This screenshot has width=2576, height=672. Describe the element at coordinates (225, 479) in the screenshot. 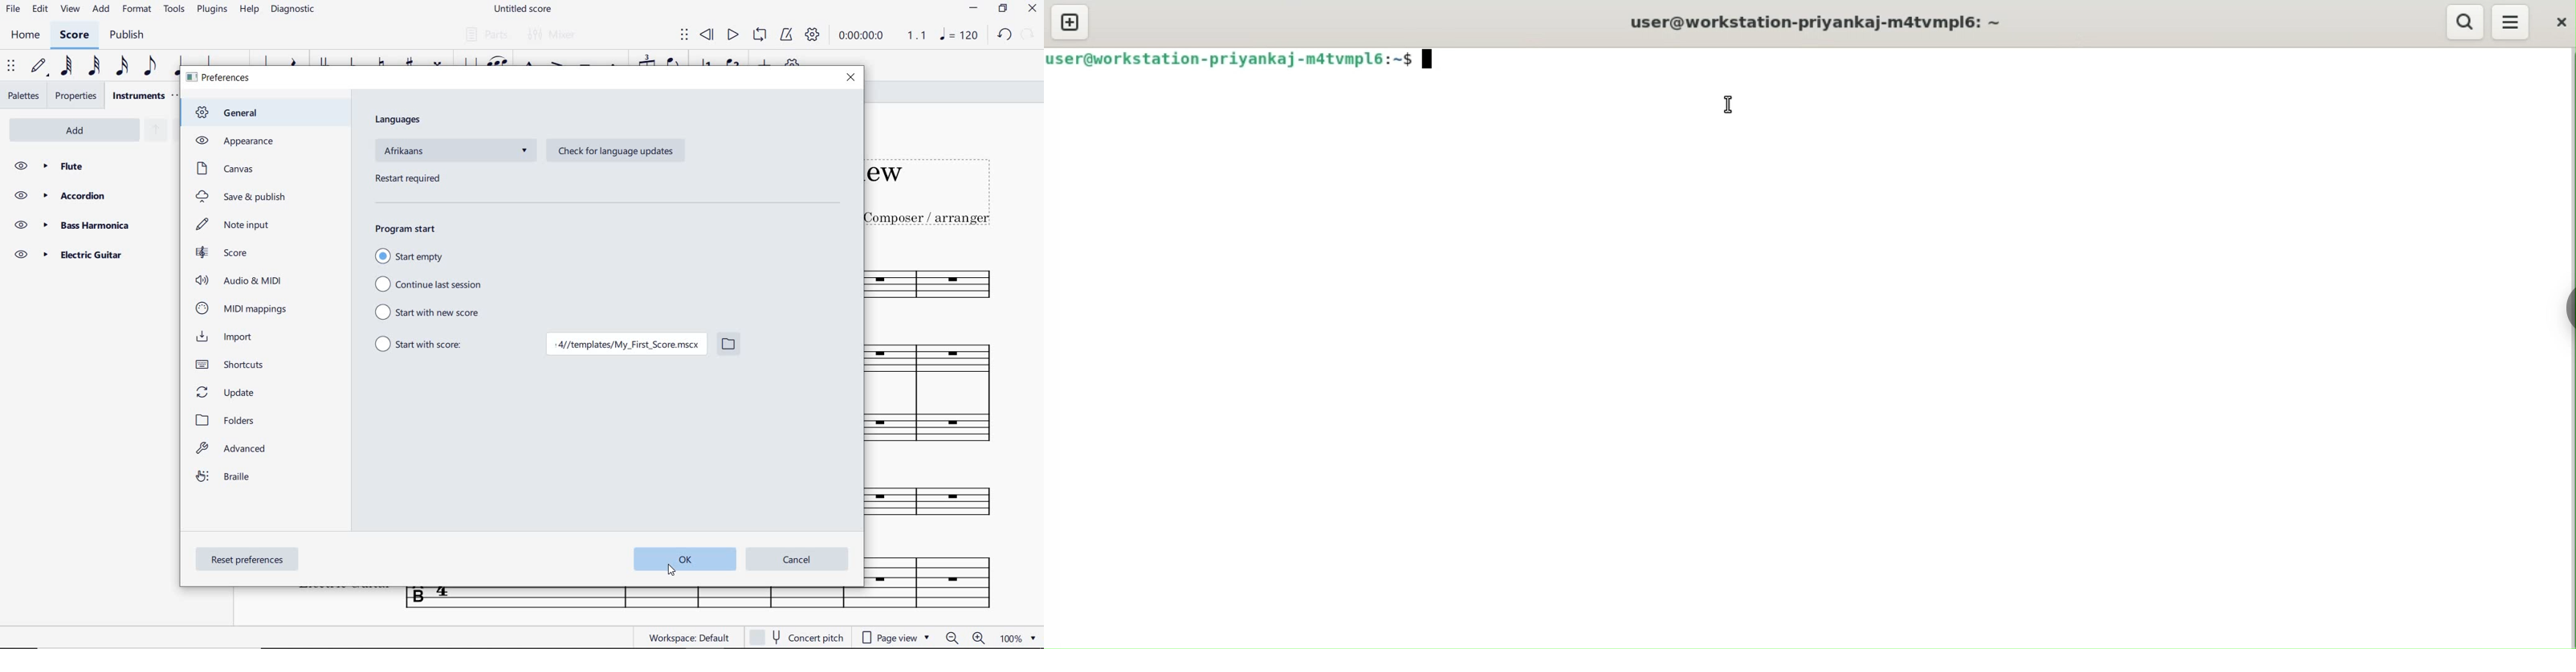

I see `braille` at that location.